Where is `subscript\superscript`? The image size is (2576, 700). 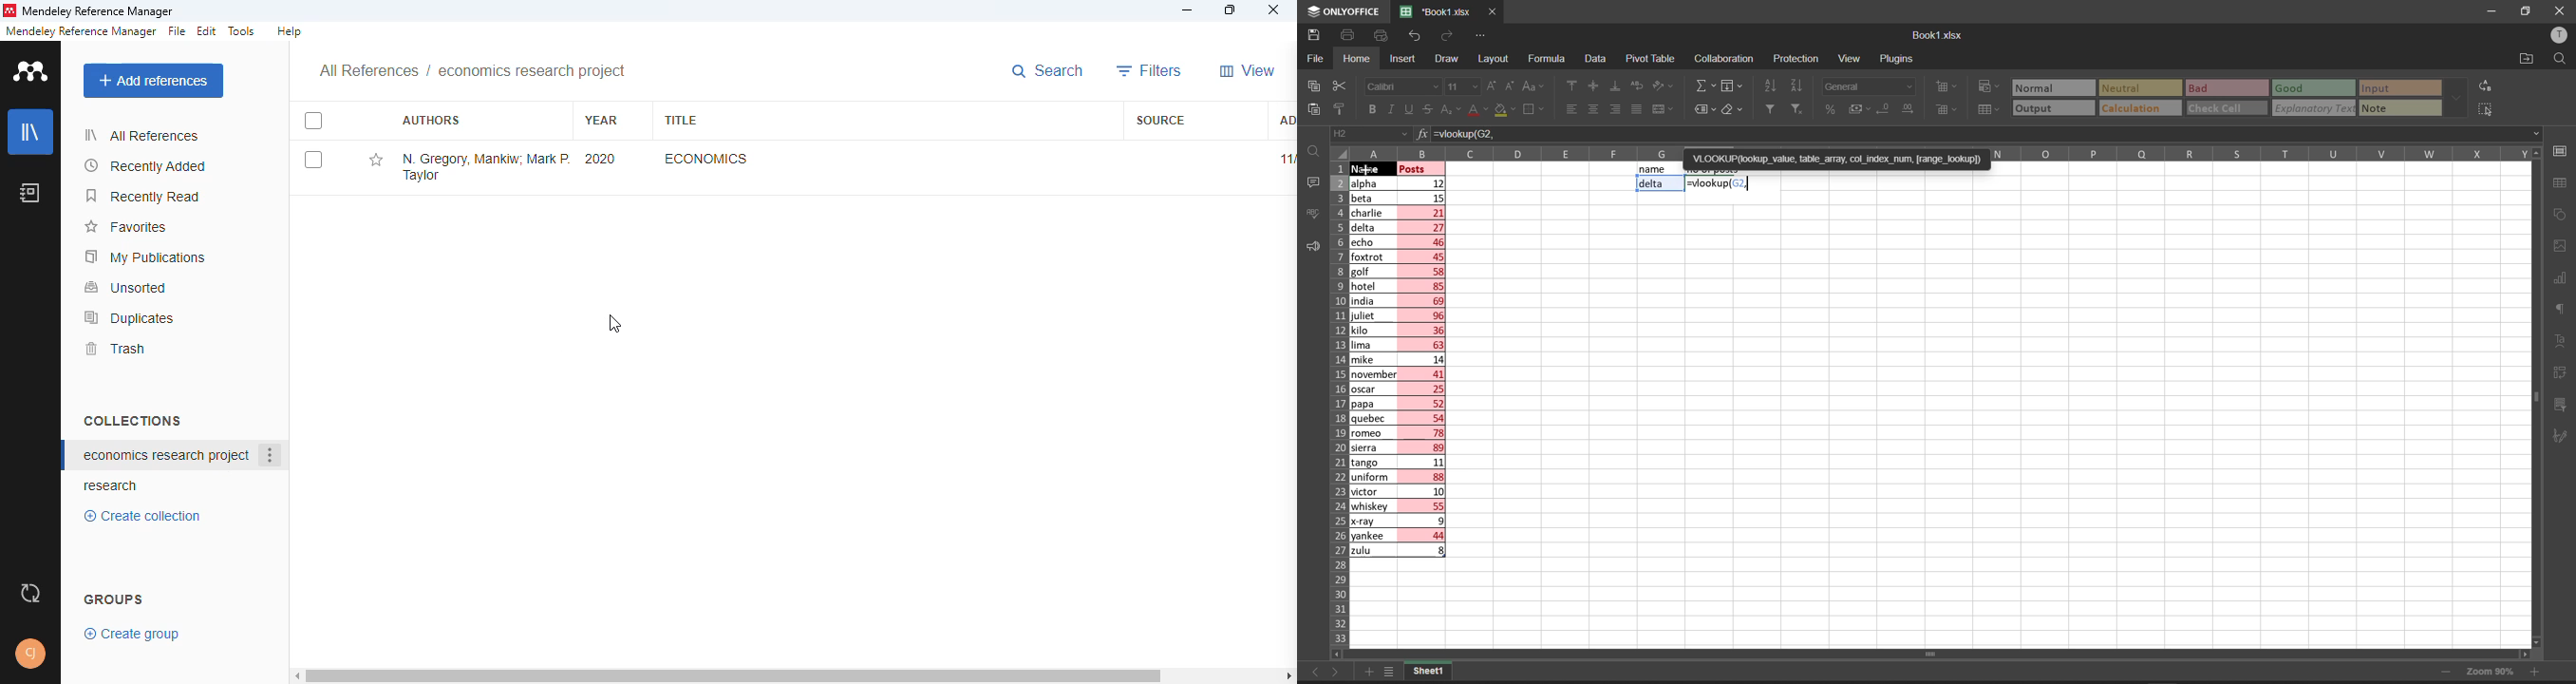 subscript\superscript is located at coordinates (1450, 107).